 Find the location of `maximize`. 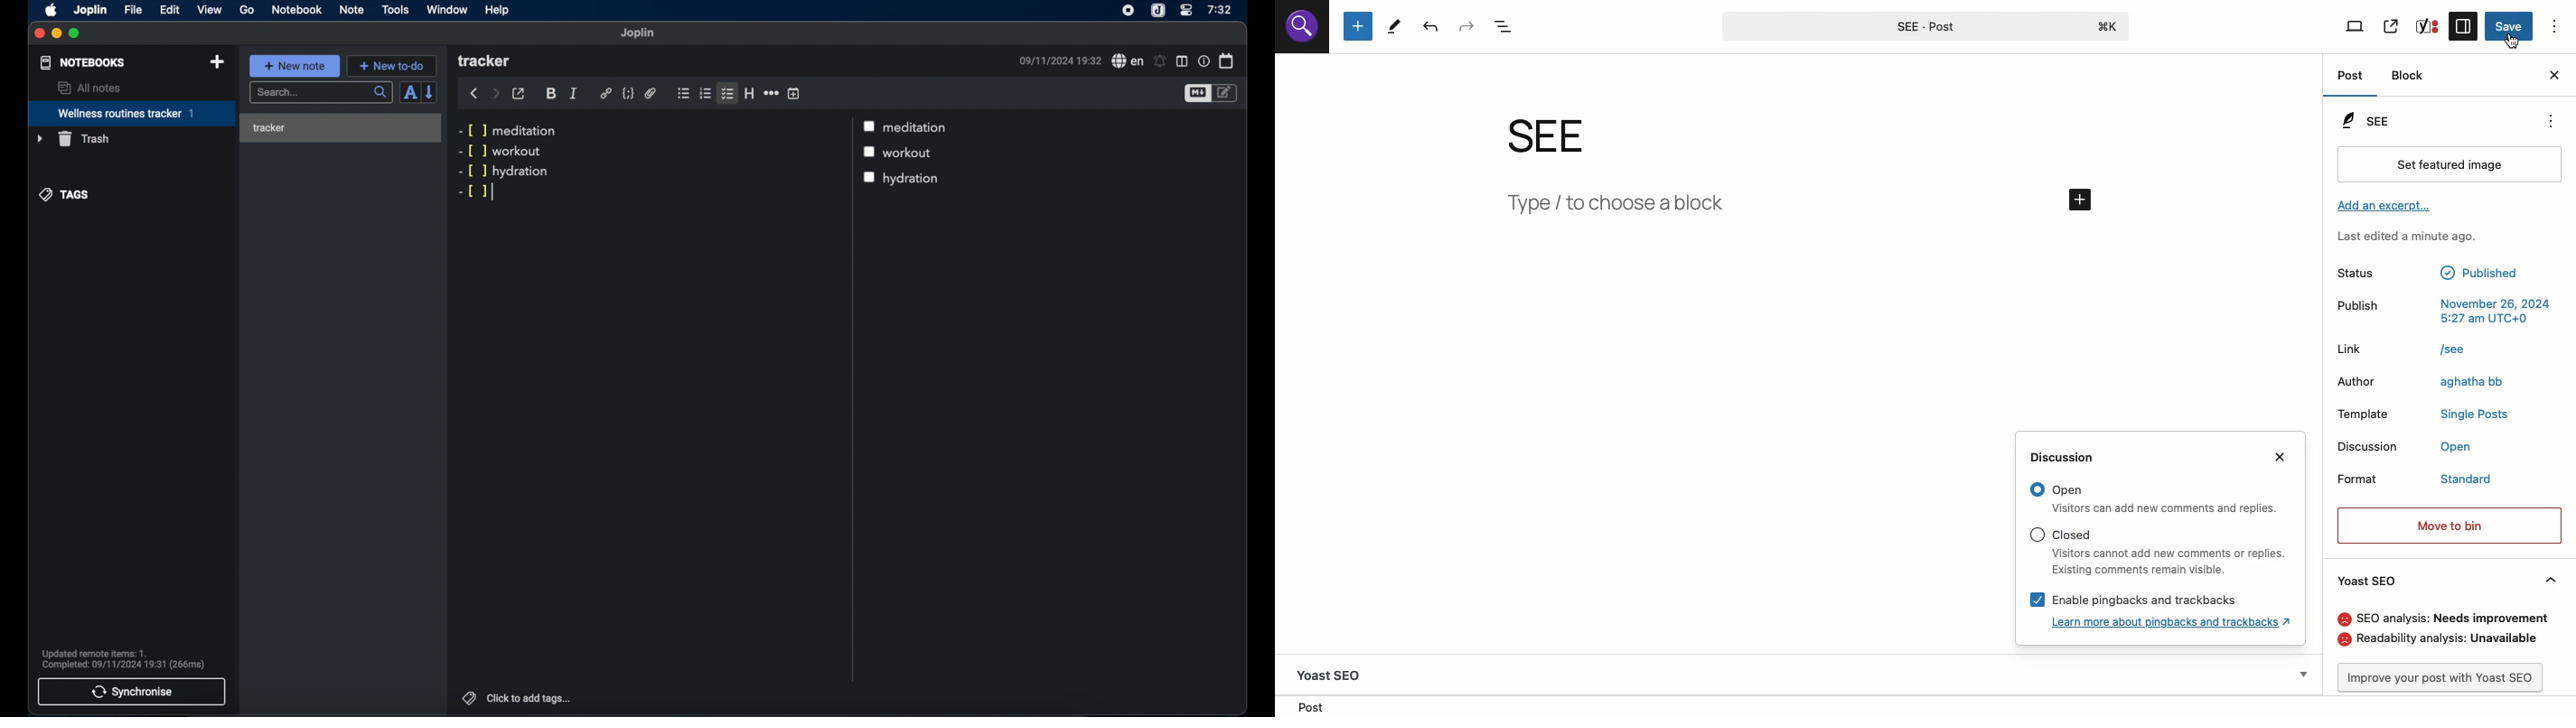

maximize is located at coordinates (75, 34).